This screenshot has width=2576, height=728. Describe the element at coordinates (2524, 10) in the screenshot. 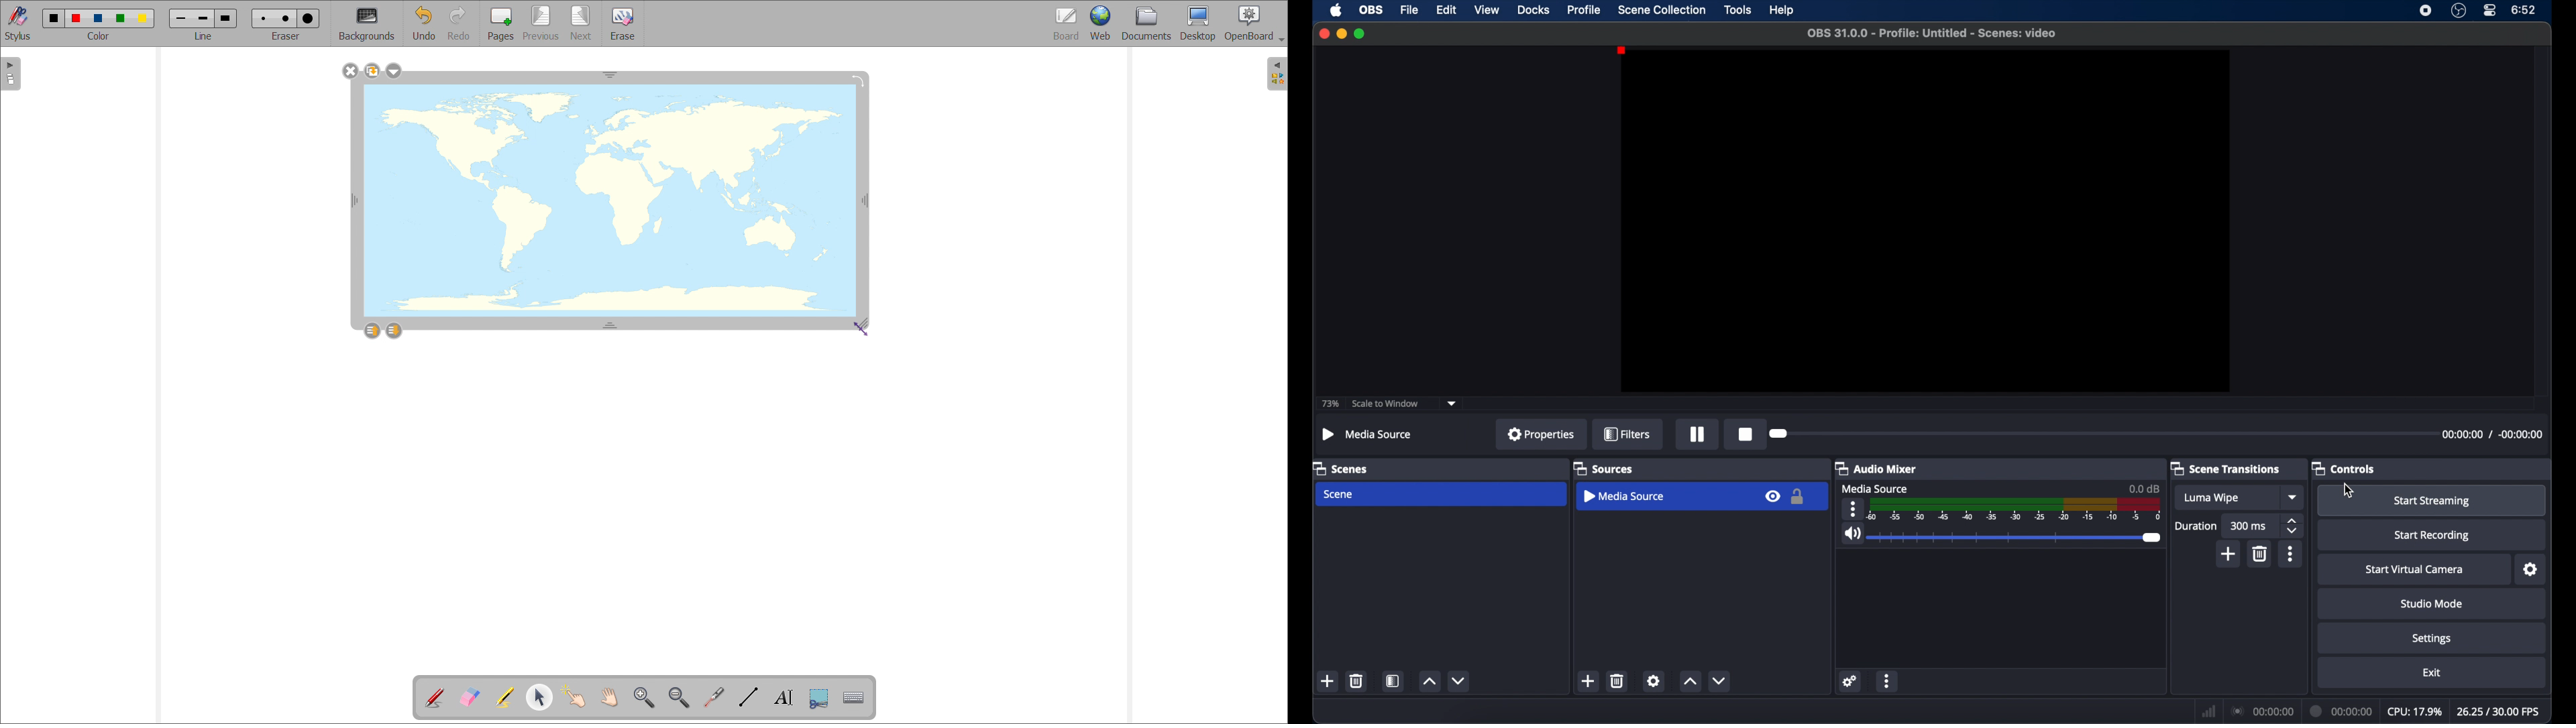

I see `time` at that location.